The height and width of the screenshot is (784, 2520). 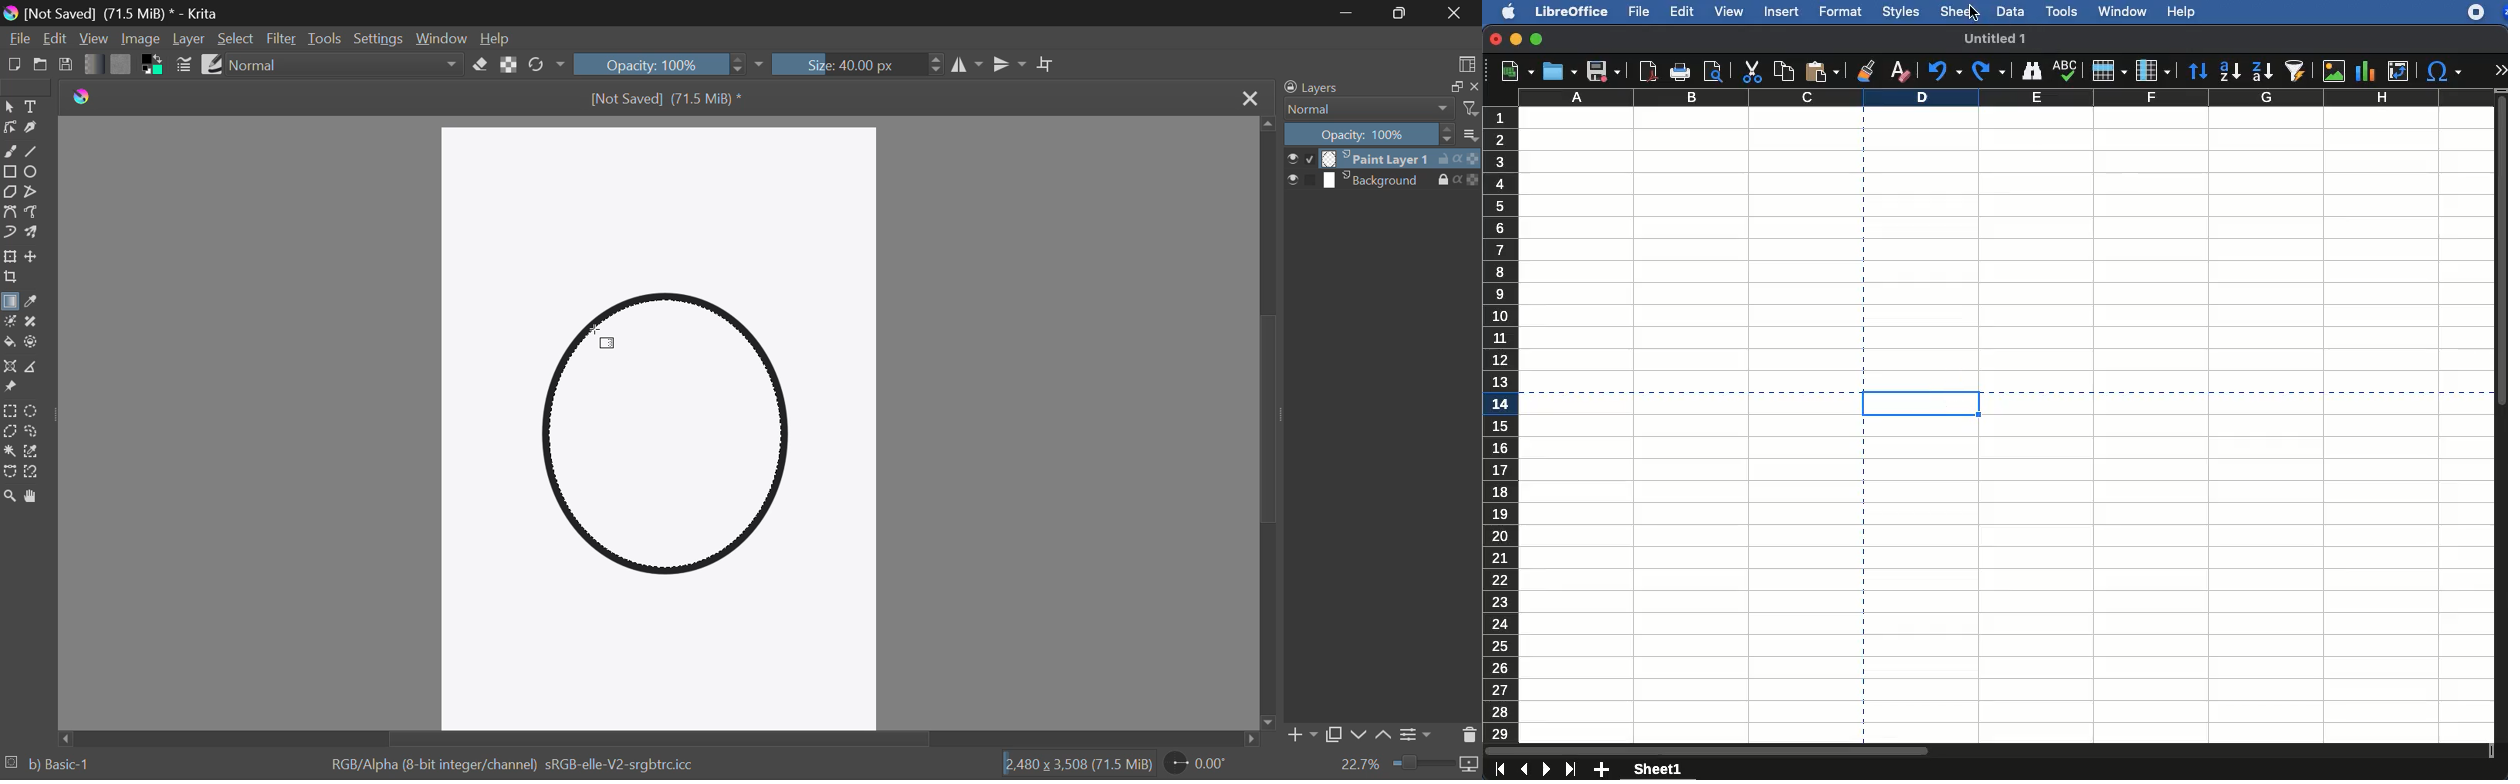 I want to click on Settings, so click(x=377, y=38).